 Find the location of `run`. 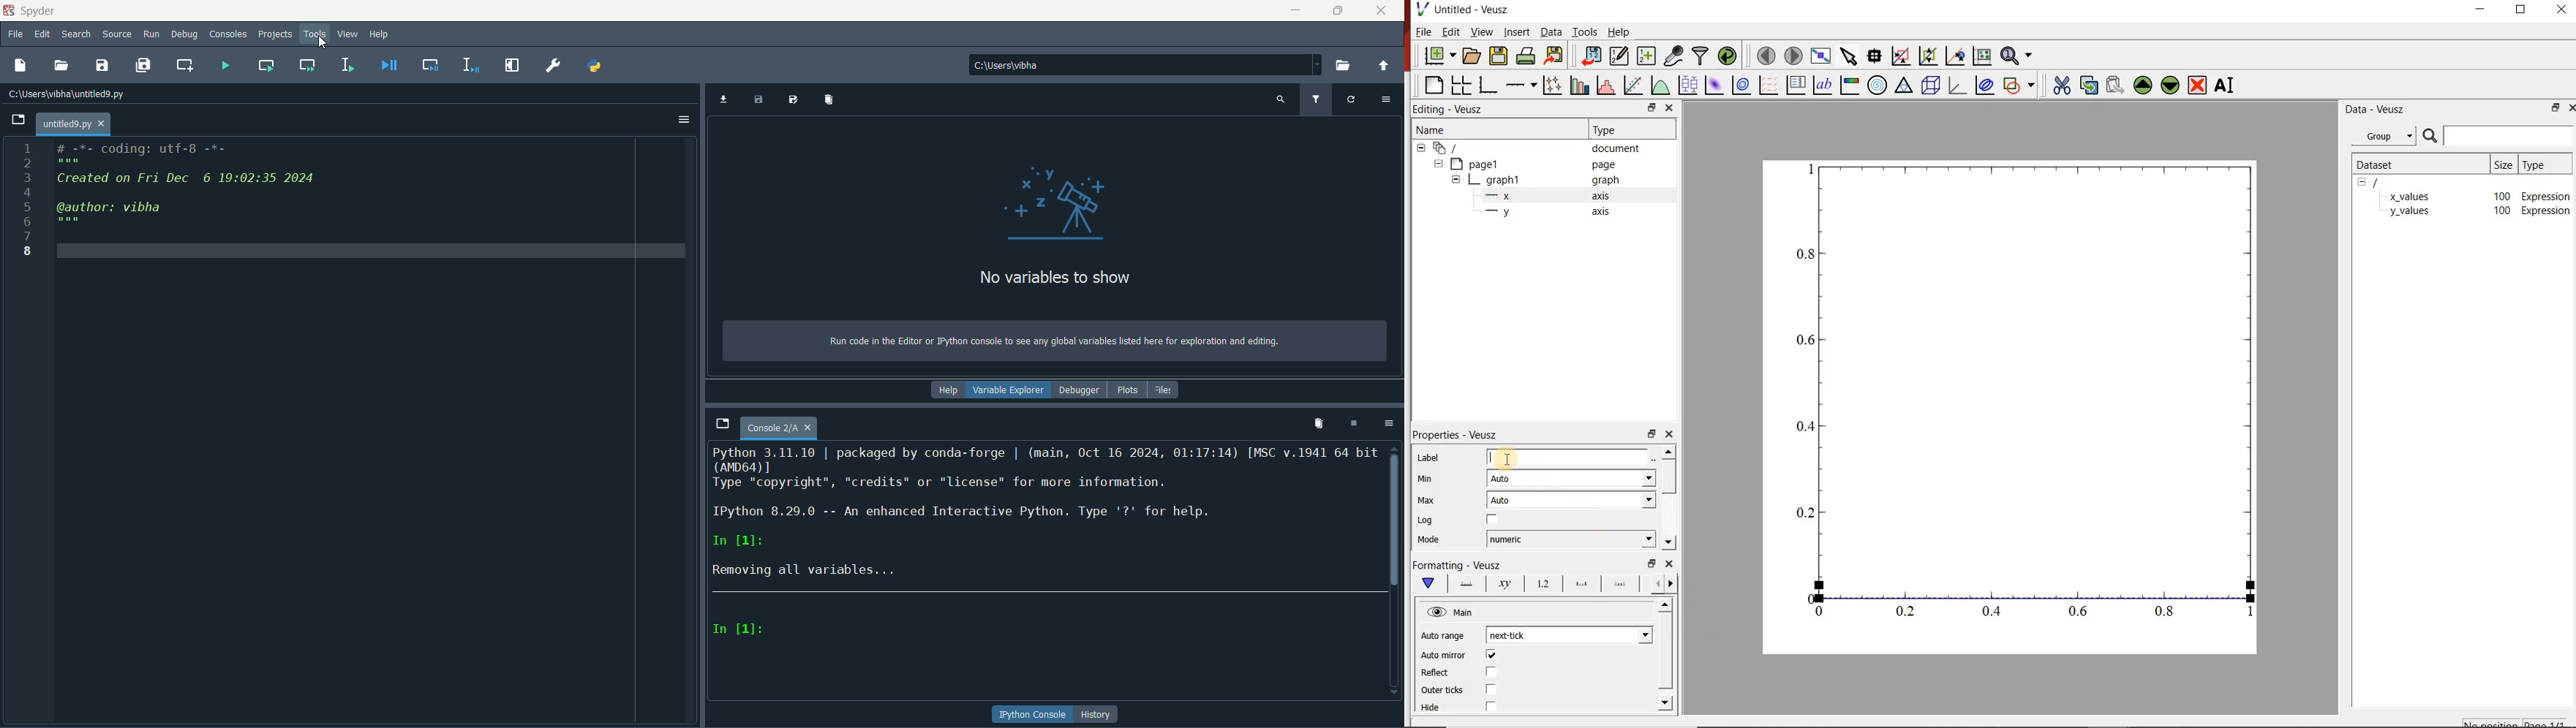

run is located at coordinates (152, 34).